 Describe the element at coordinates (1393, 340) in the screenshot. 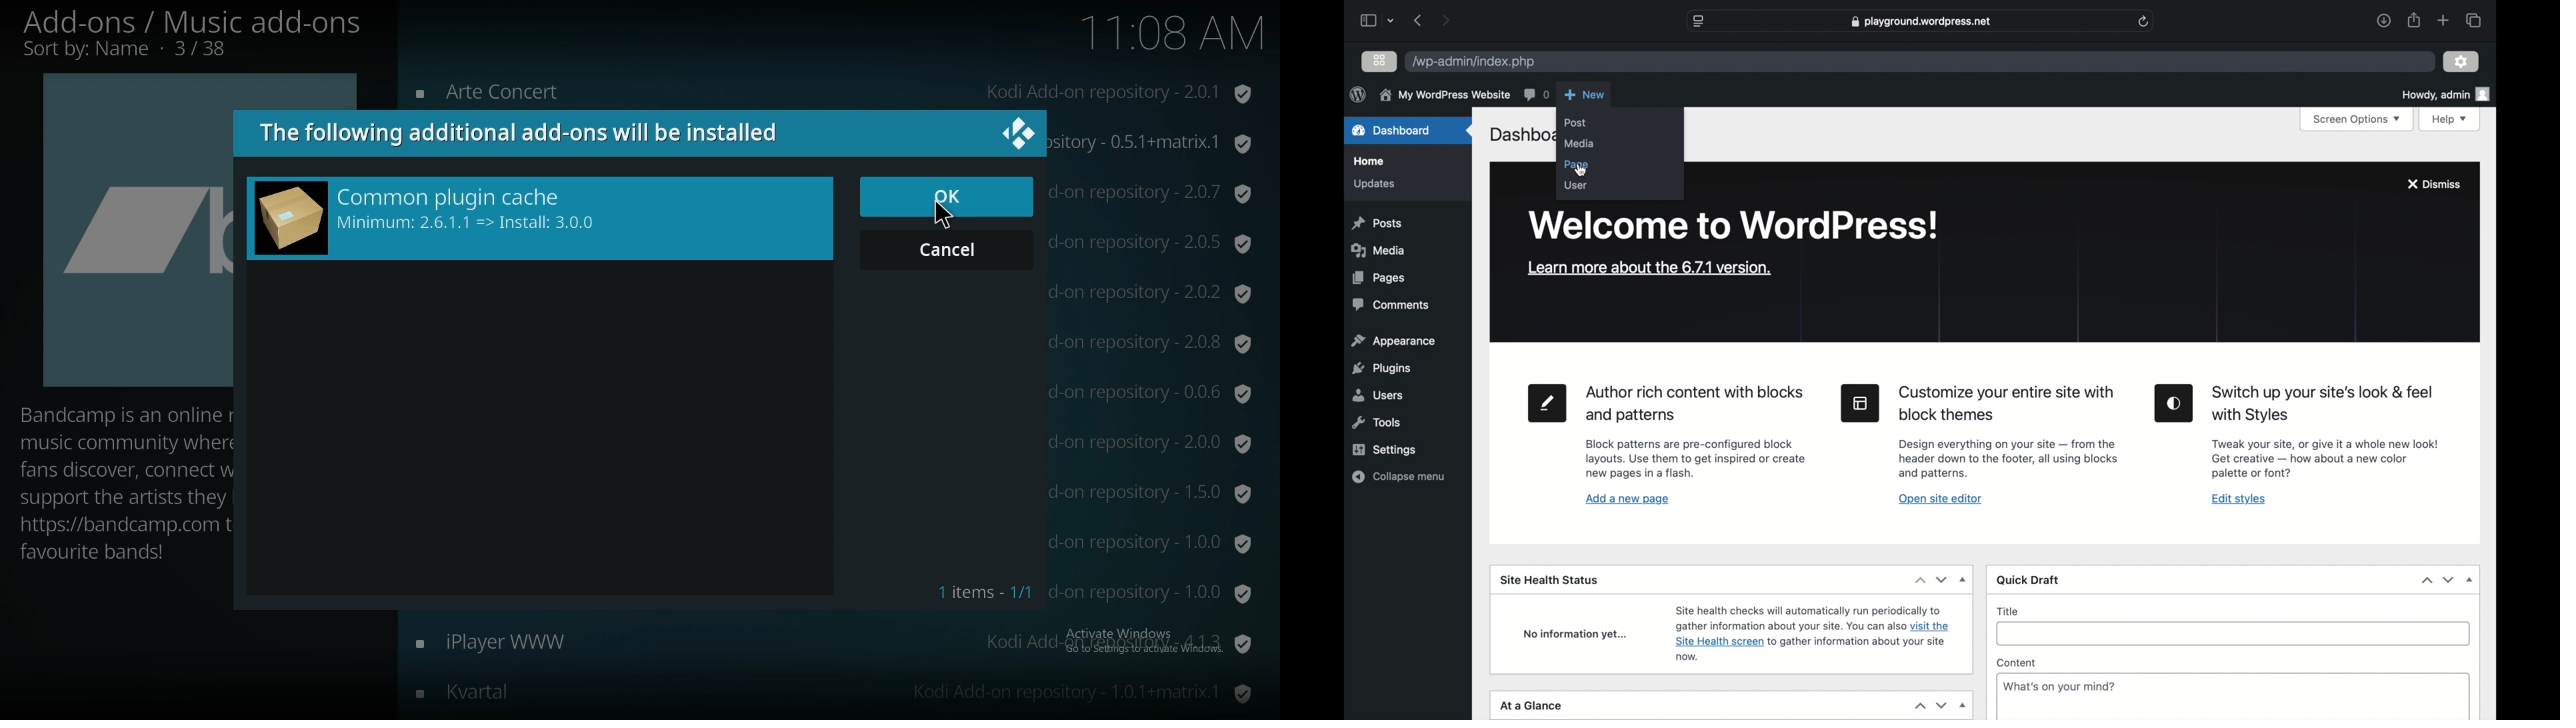

I see `appearance` at that location.